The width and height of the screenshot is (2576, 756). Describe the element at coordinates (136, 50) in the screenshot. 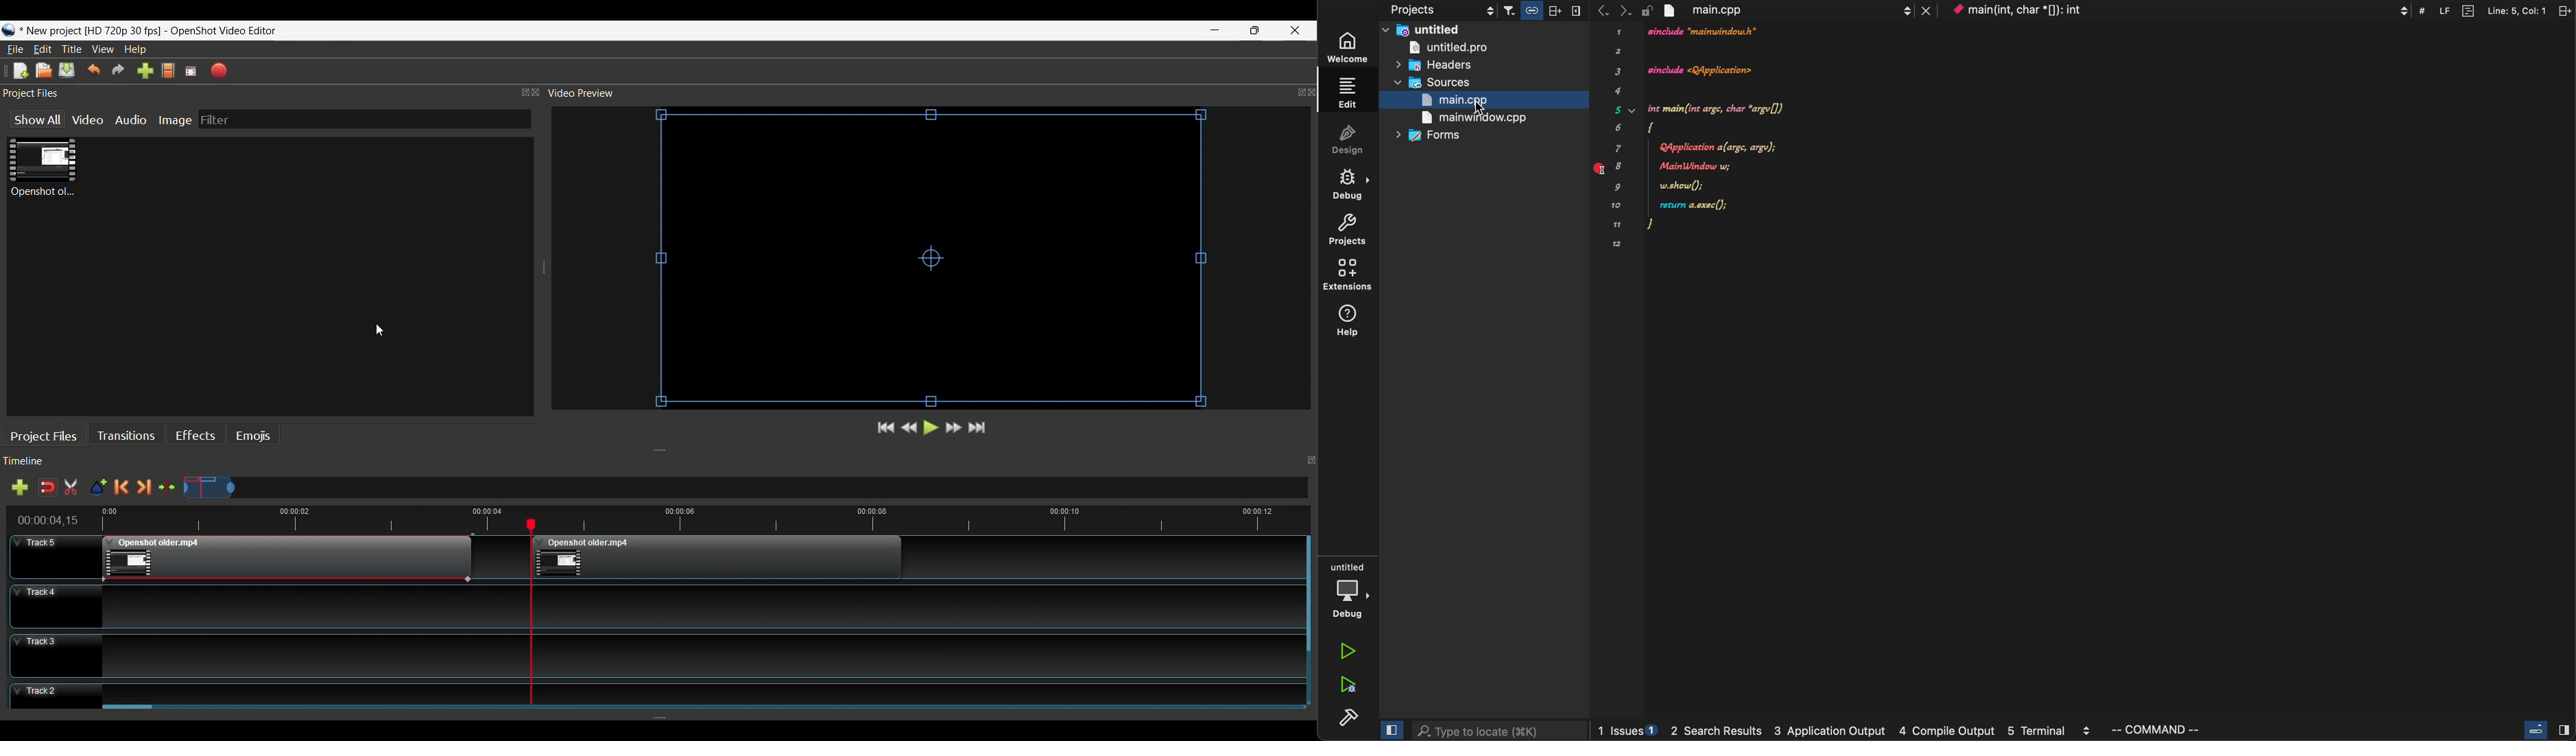

I see `Help` at that location.